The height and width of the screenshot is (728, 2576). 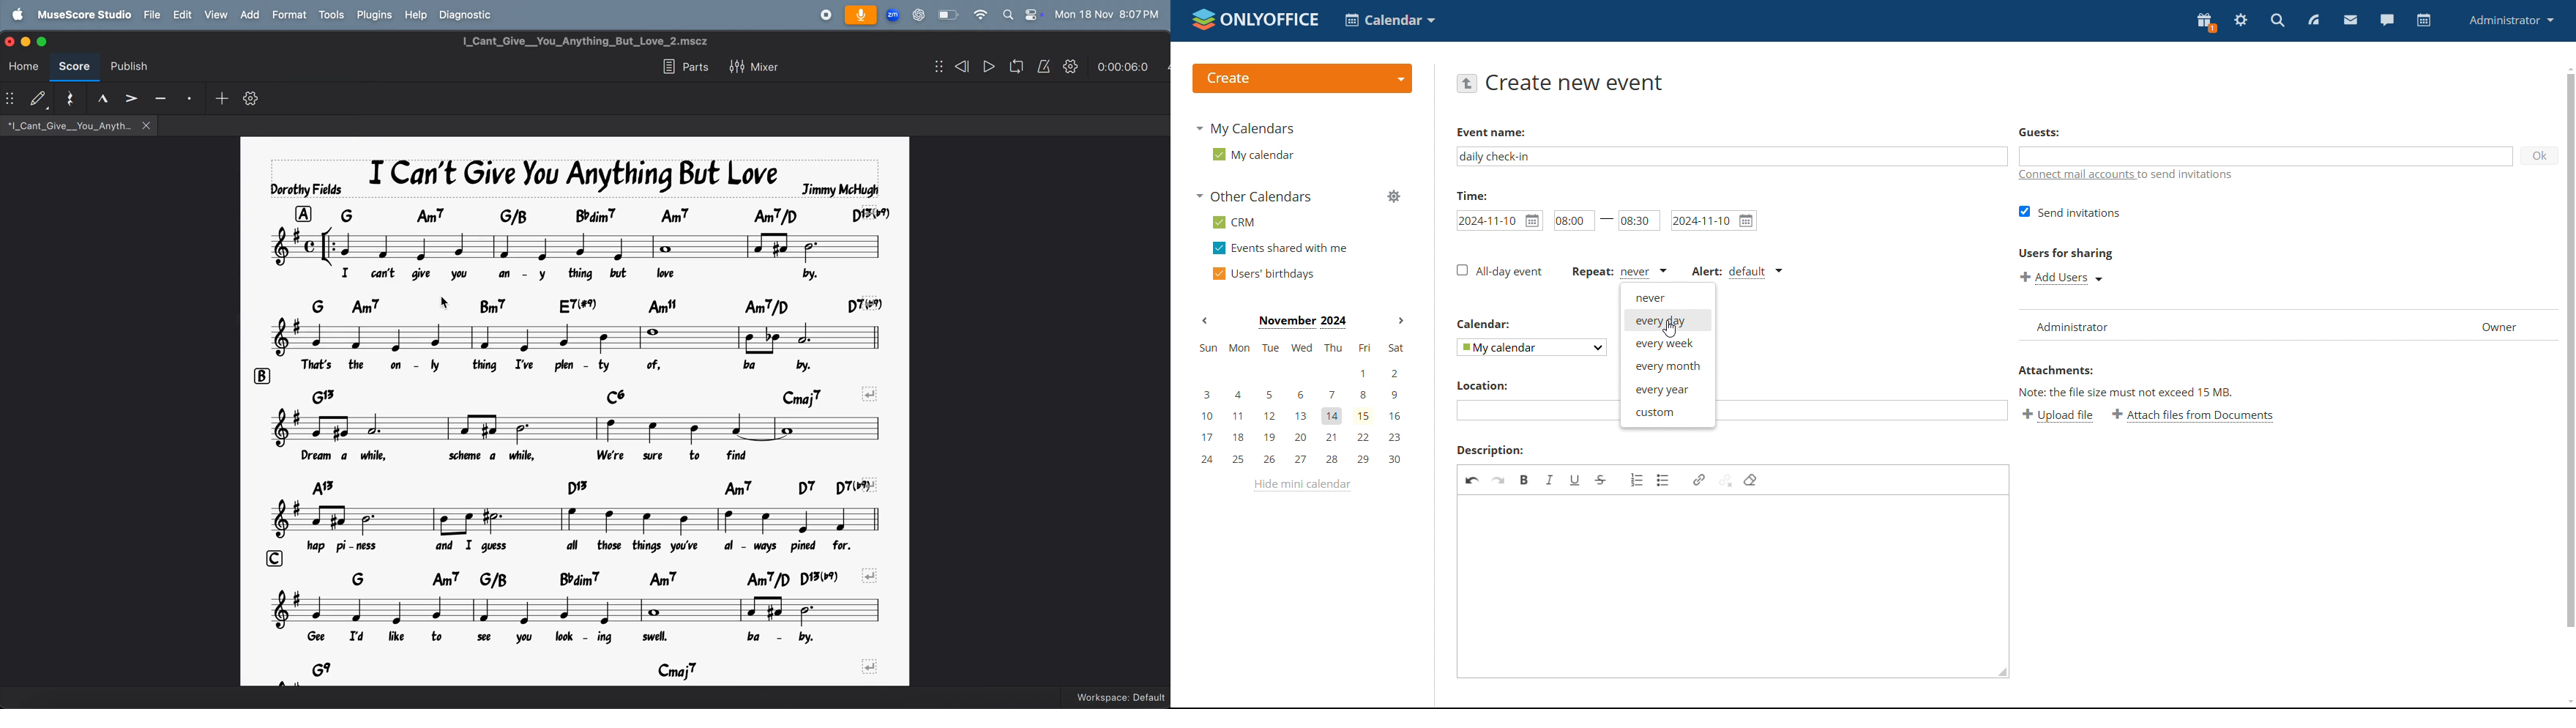 What do you see at coordinates (572, 178) in the screenshot?
I see `song title` at bounding box center [572, 178].